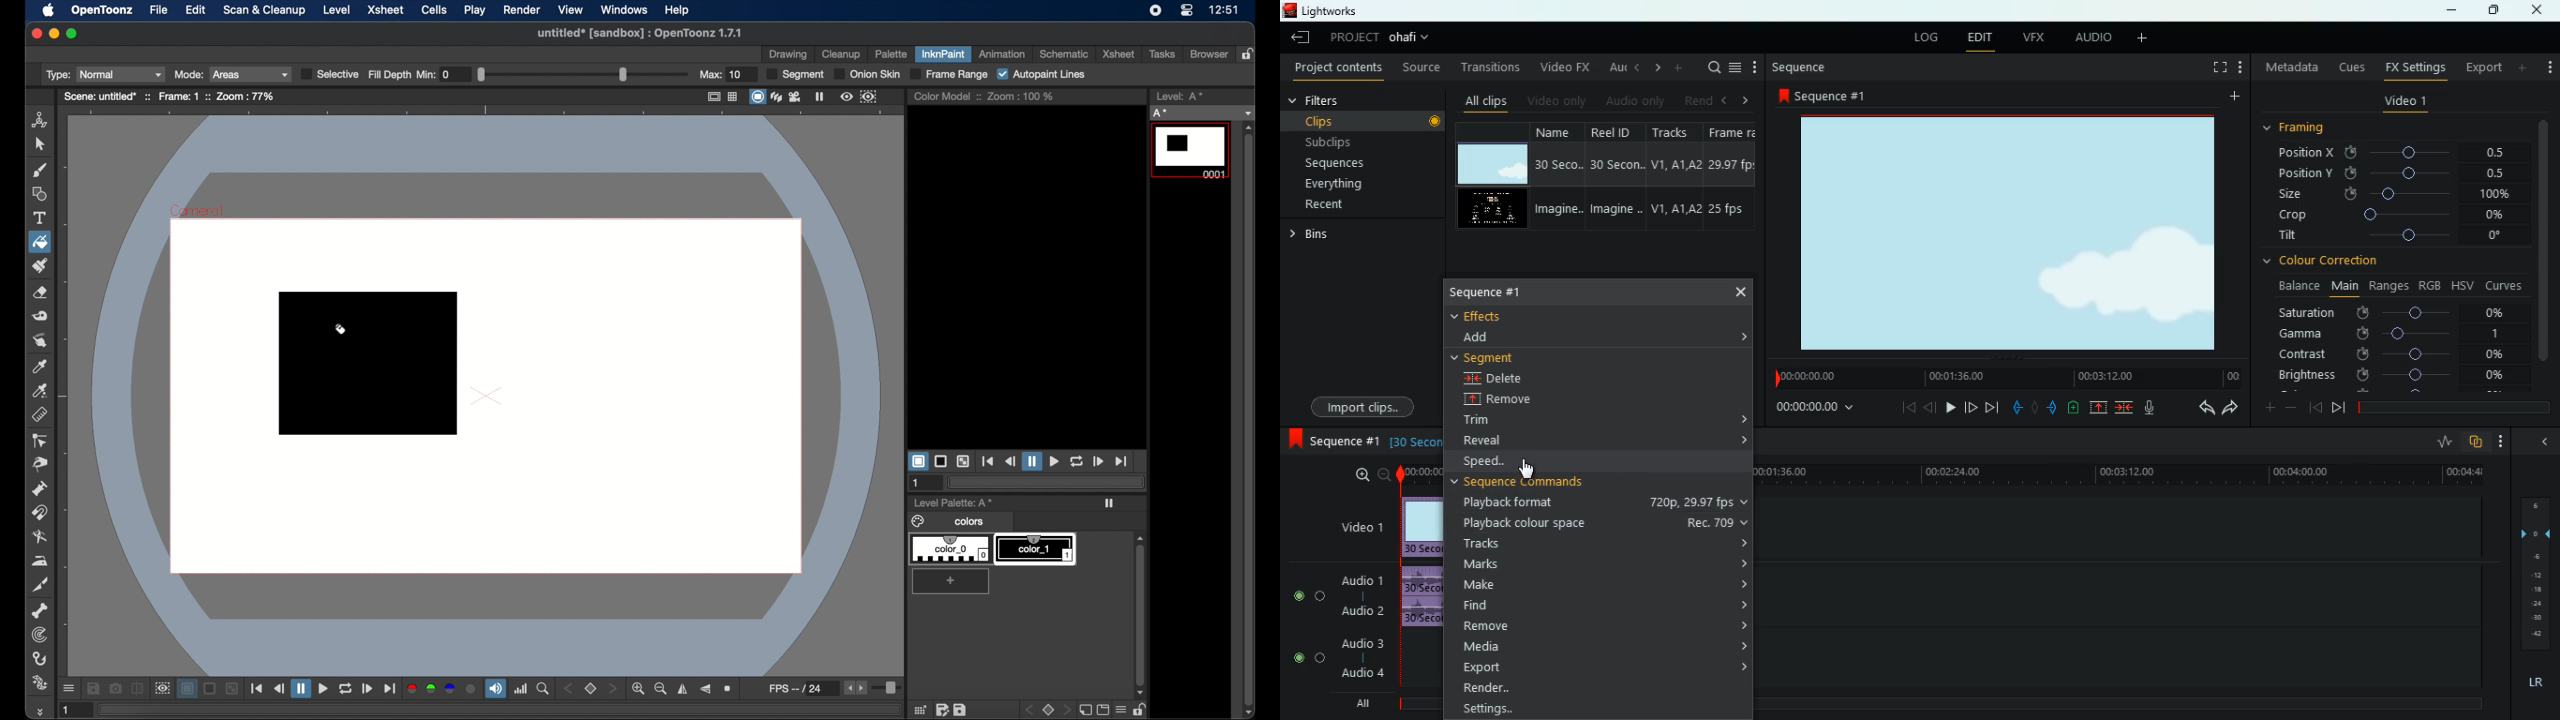 The image size is (2576, 728). I want to click on log, so click(1923, 35).